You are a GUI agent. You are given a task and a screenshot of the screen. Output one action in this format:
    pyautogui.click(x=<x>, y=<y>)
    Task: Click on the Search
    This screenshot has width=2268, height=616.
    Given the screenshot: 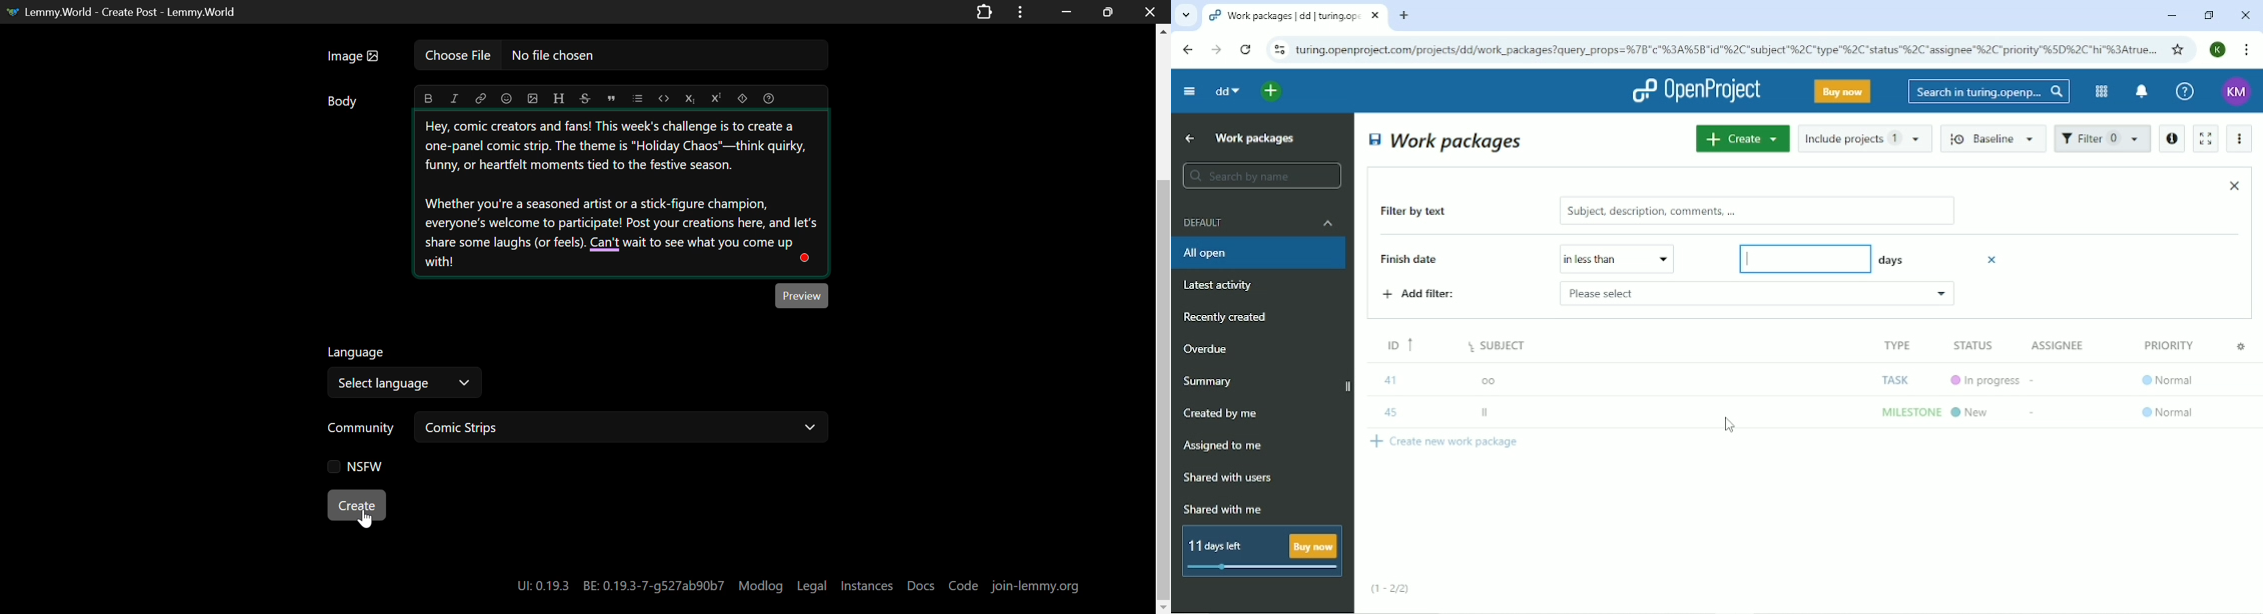 What is the action you would take?
    pyautogui.click(x=1989, y=91)
    